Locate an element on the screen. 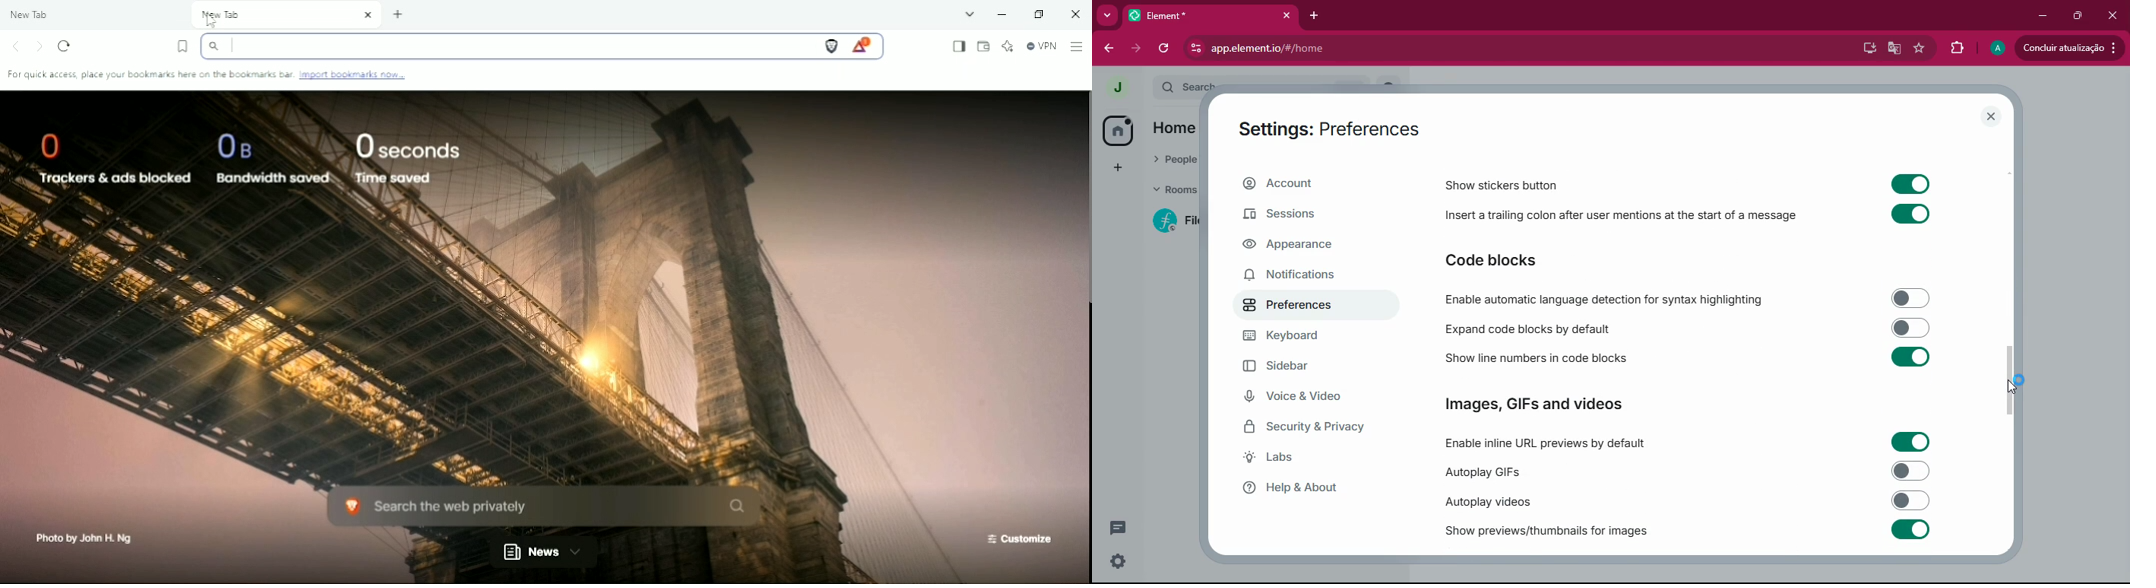  Brave Shields is located at coordinates (832, 45).